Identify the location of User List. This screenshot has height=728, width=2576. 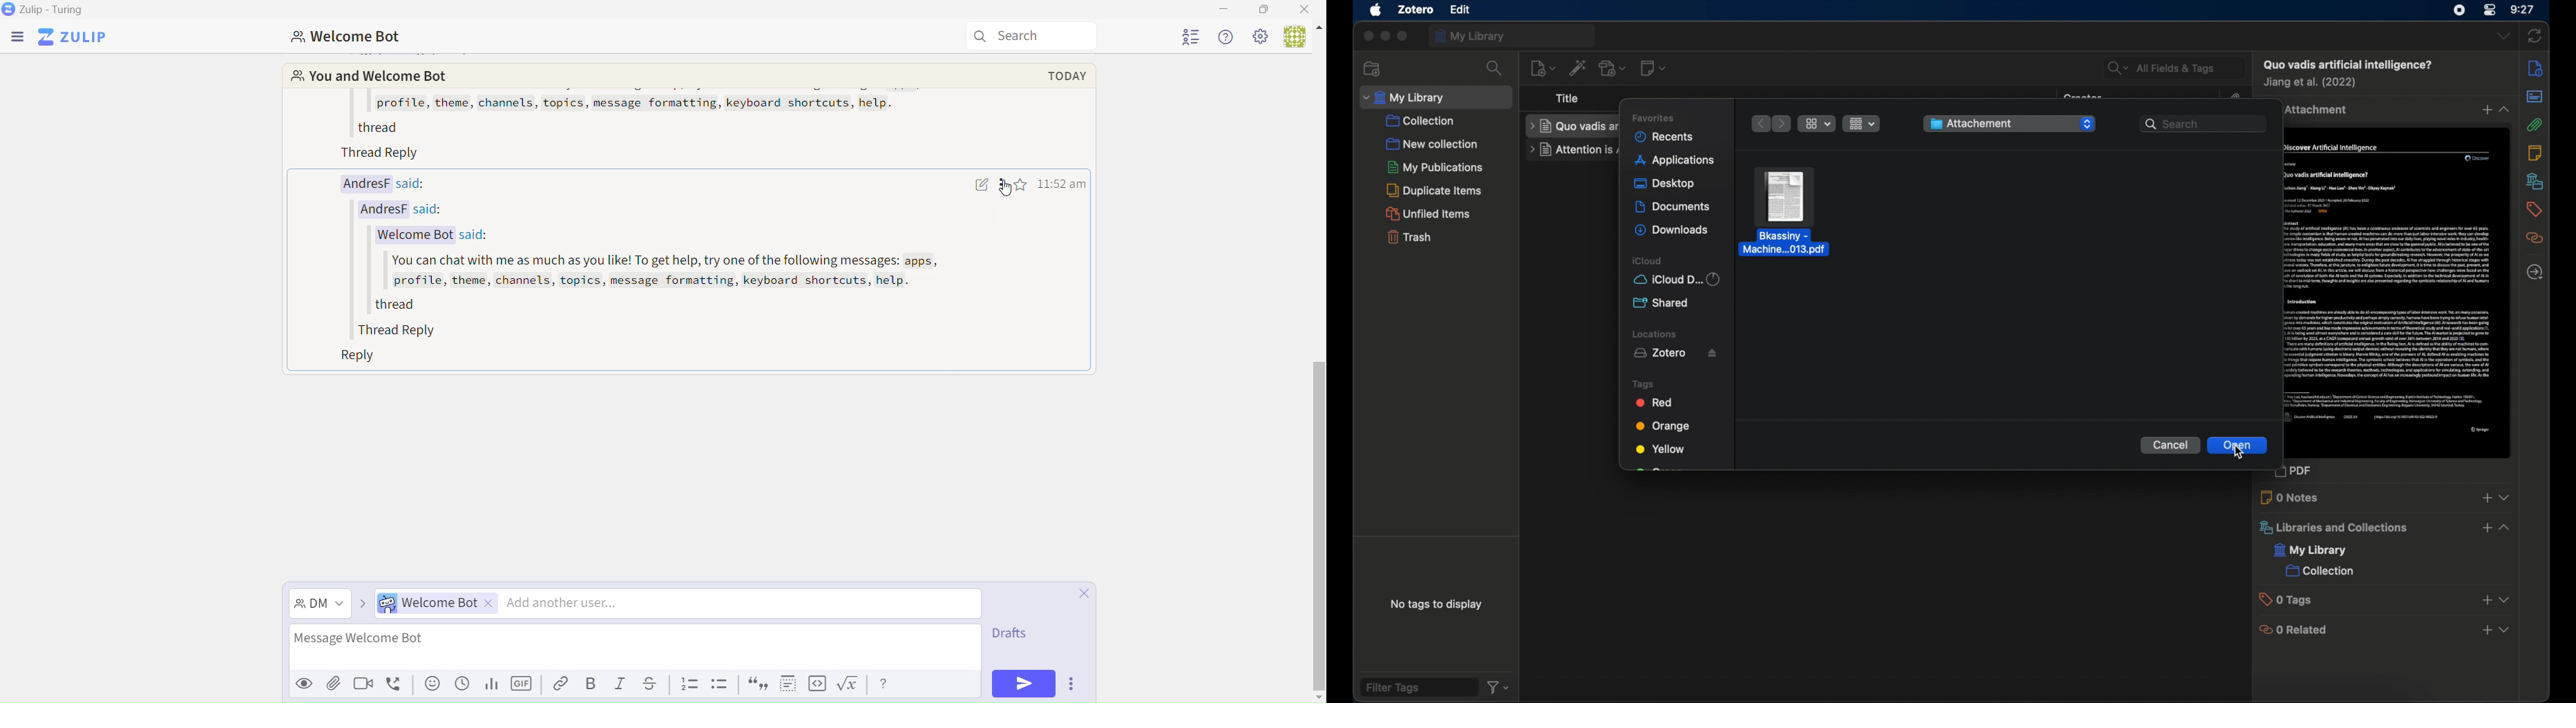
(1195, 38).